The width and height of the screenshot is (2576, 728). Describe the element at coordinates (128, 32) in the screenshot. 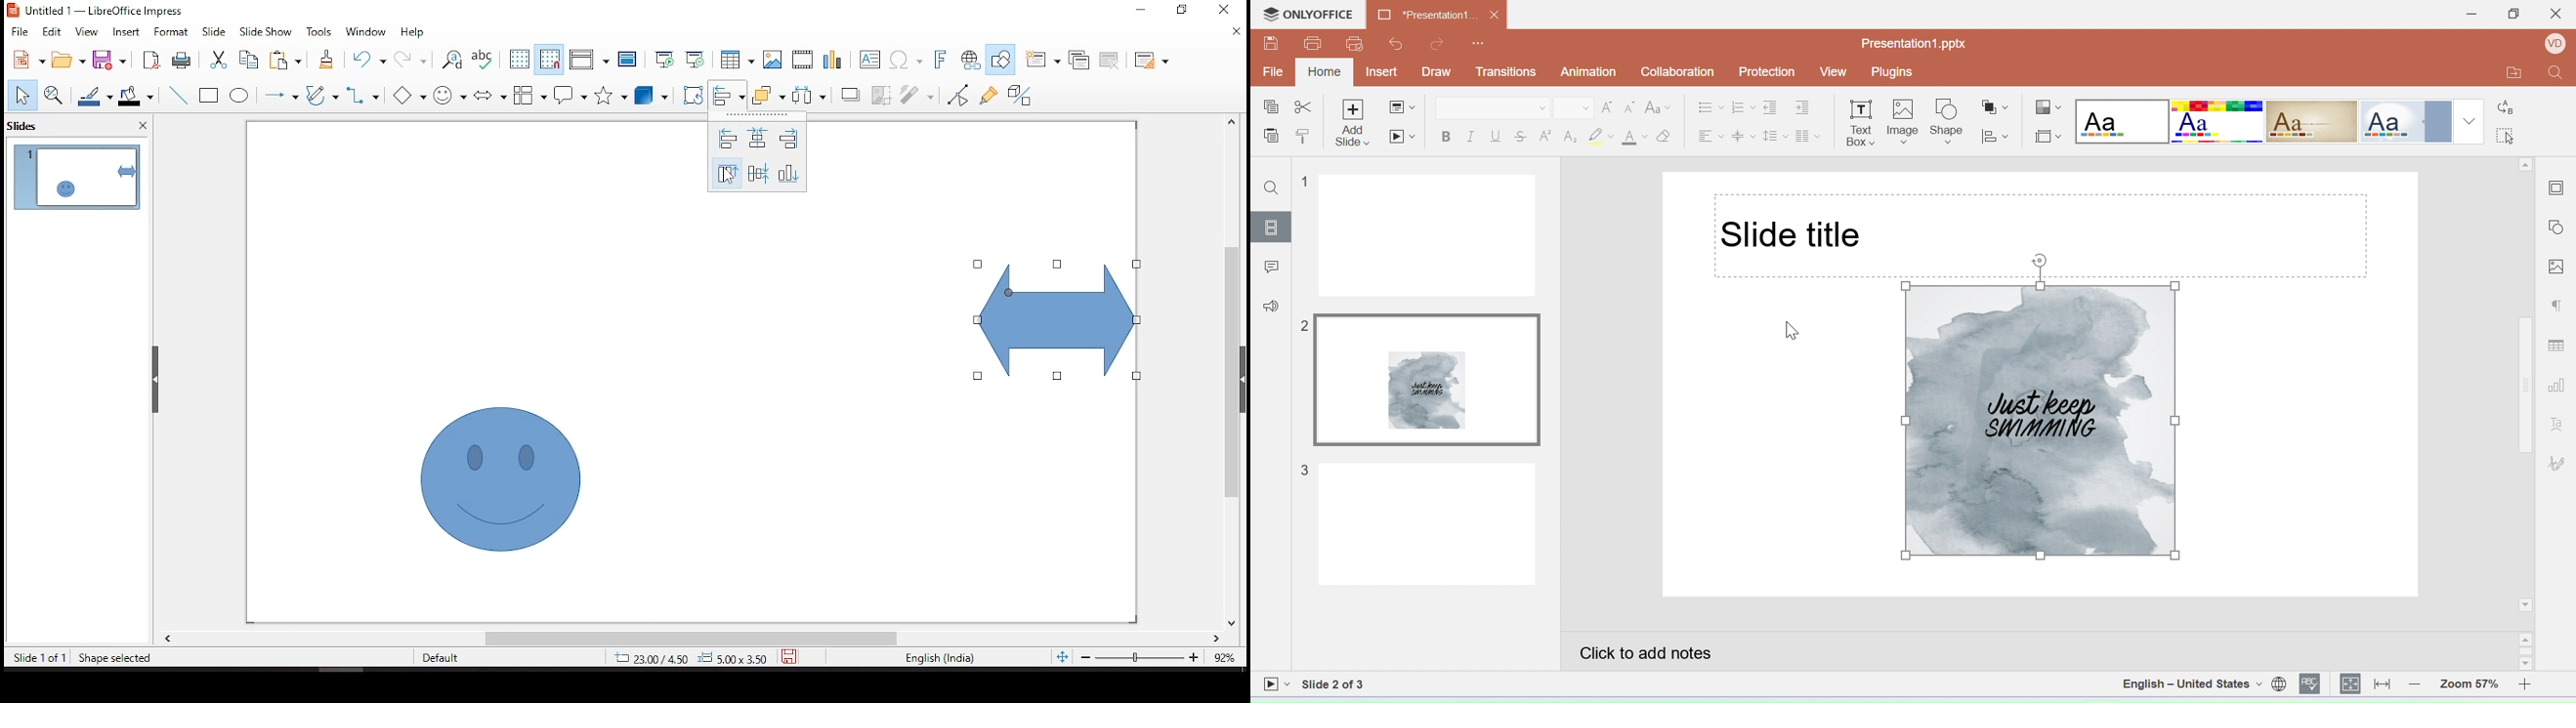

I see `insert` at that location.